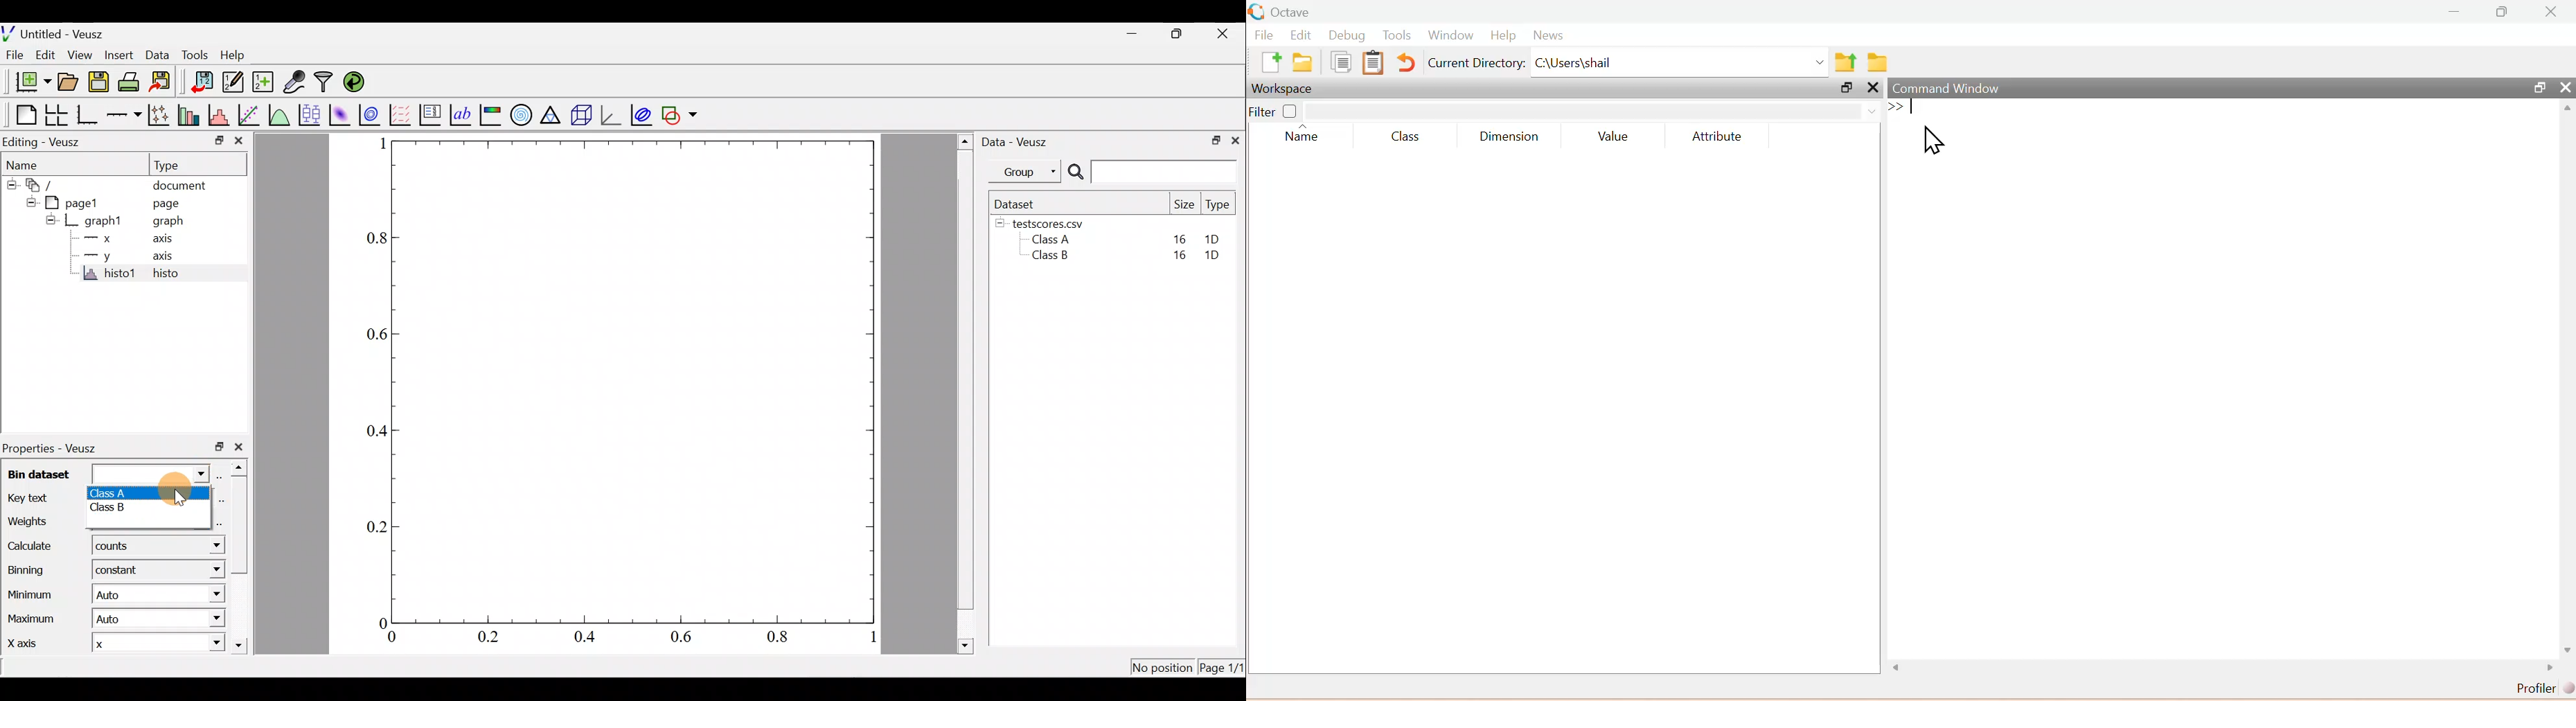 This screenshot has width=2576, height=728. I want to click on Plot points with lines and error bars, so click(159, 115).